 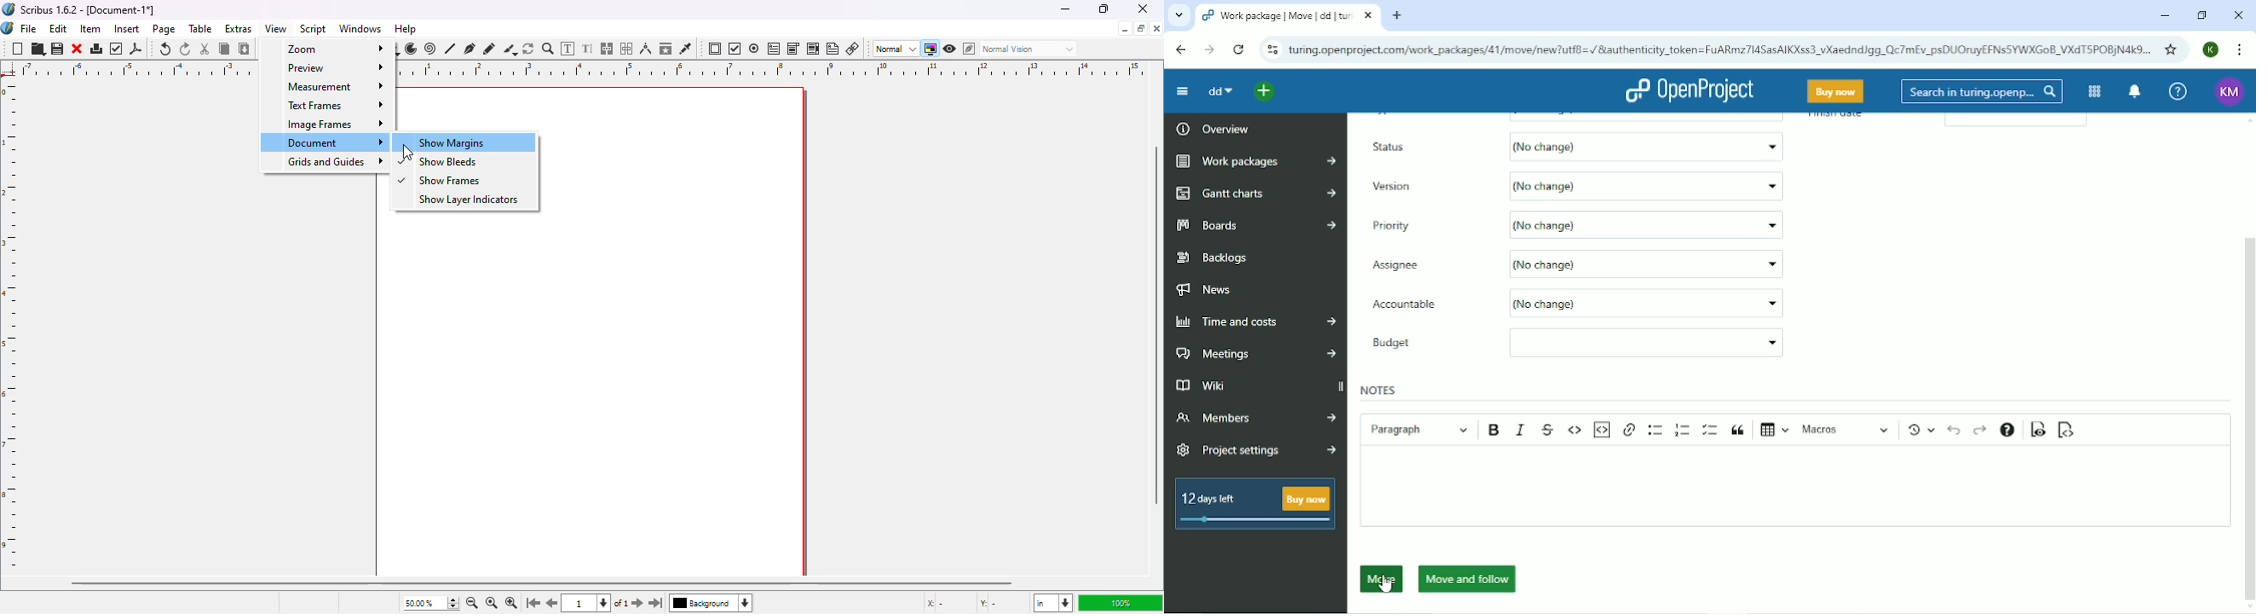 I want to click on Block quote, so click(x=1737, y=431).